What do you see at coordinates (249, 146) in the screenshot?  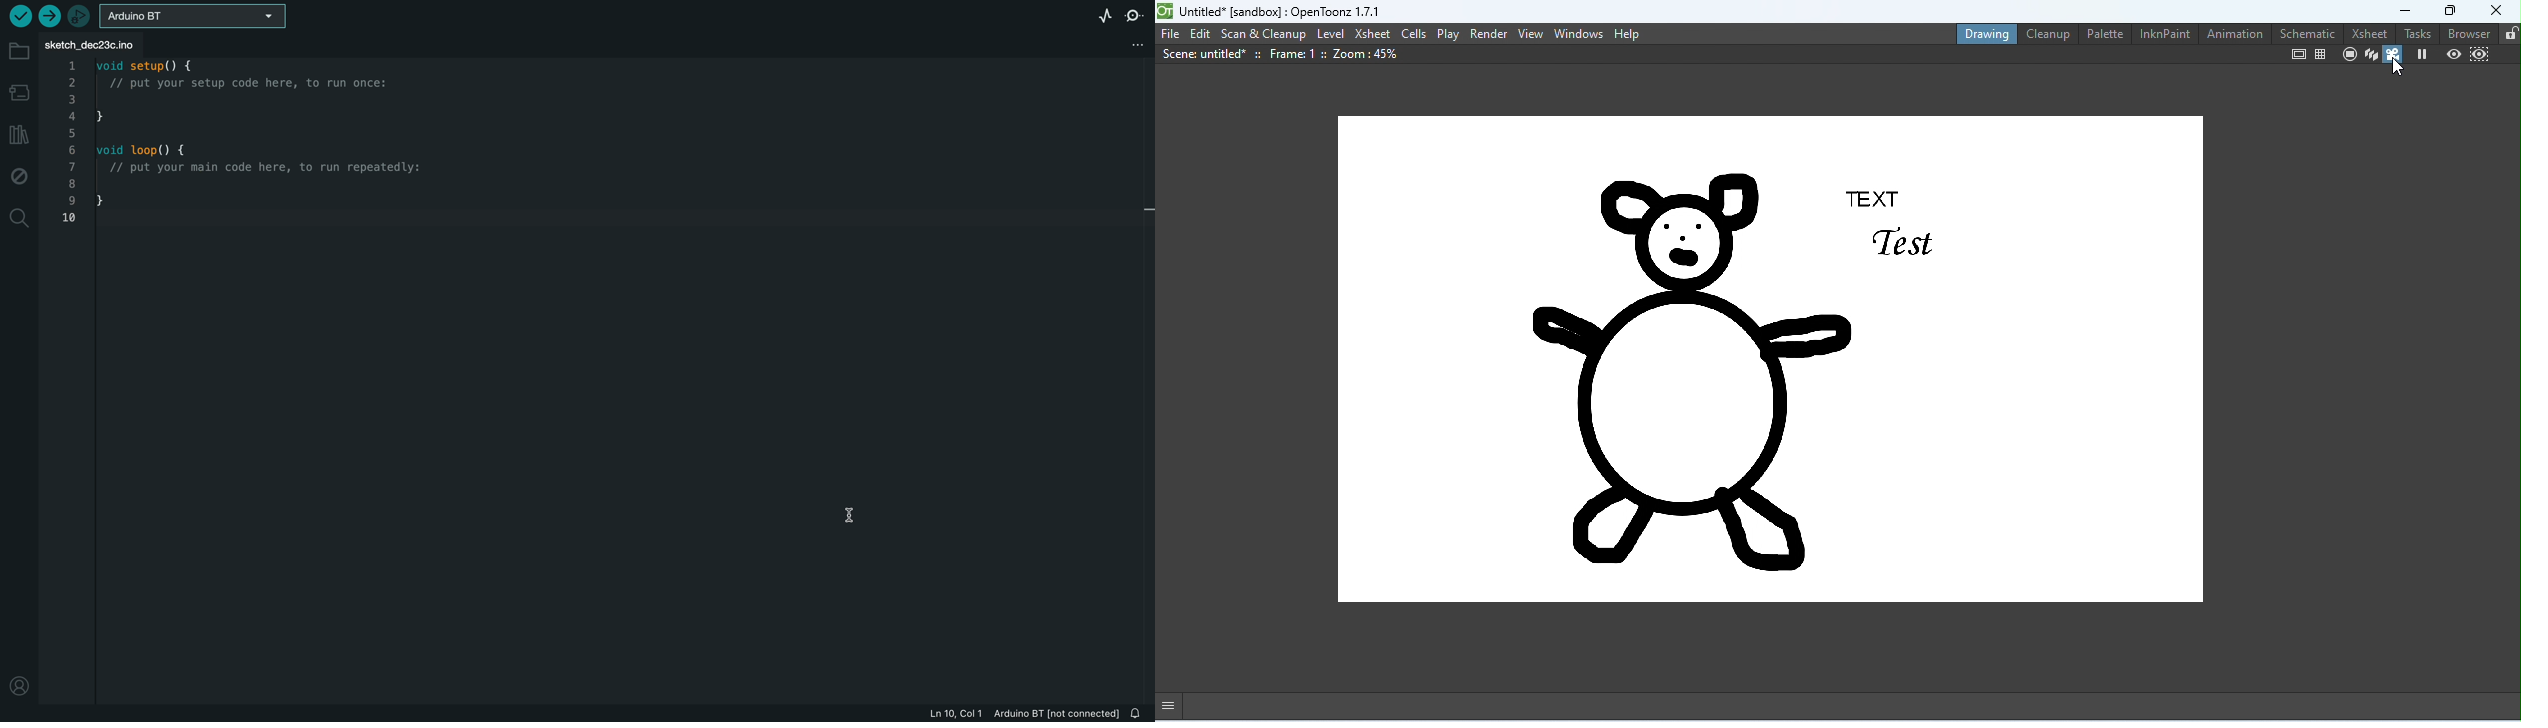 I see `code` at bounding box center [249, 146].